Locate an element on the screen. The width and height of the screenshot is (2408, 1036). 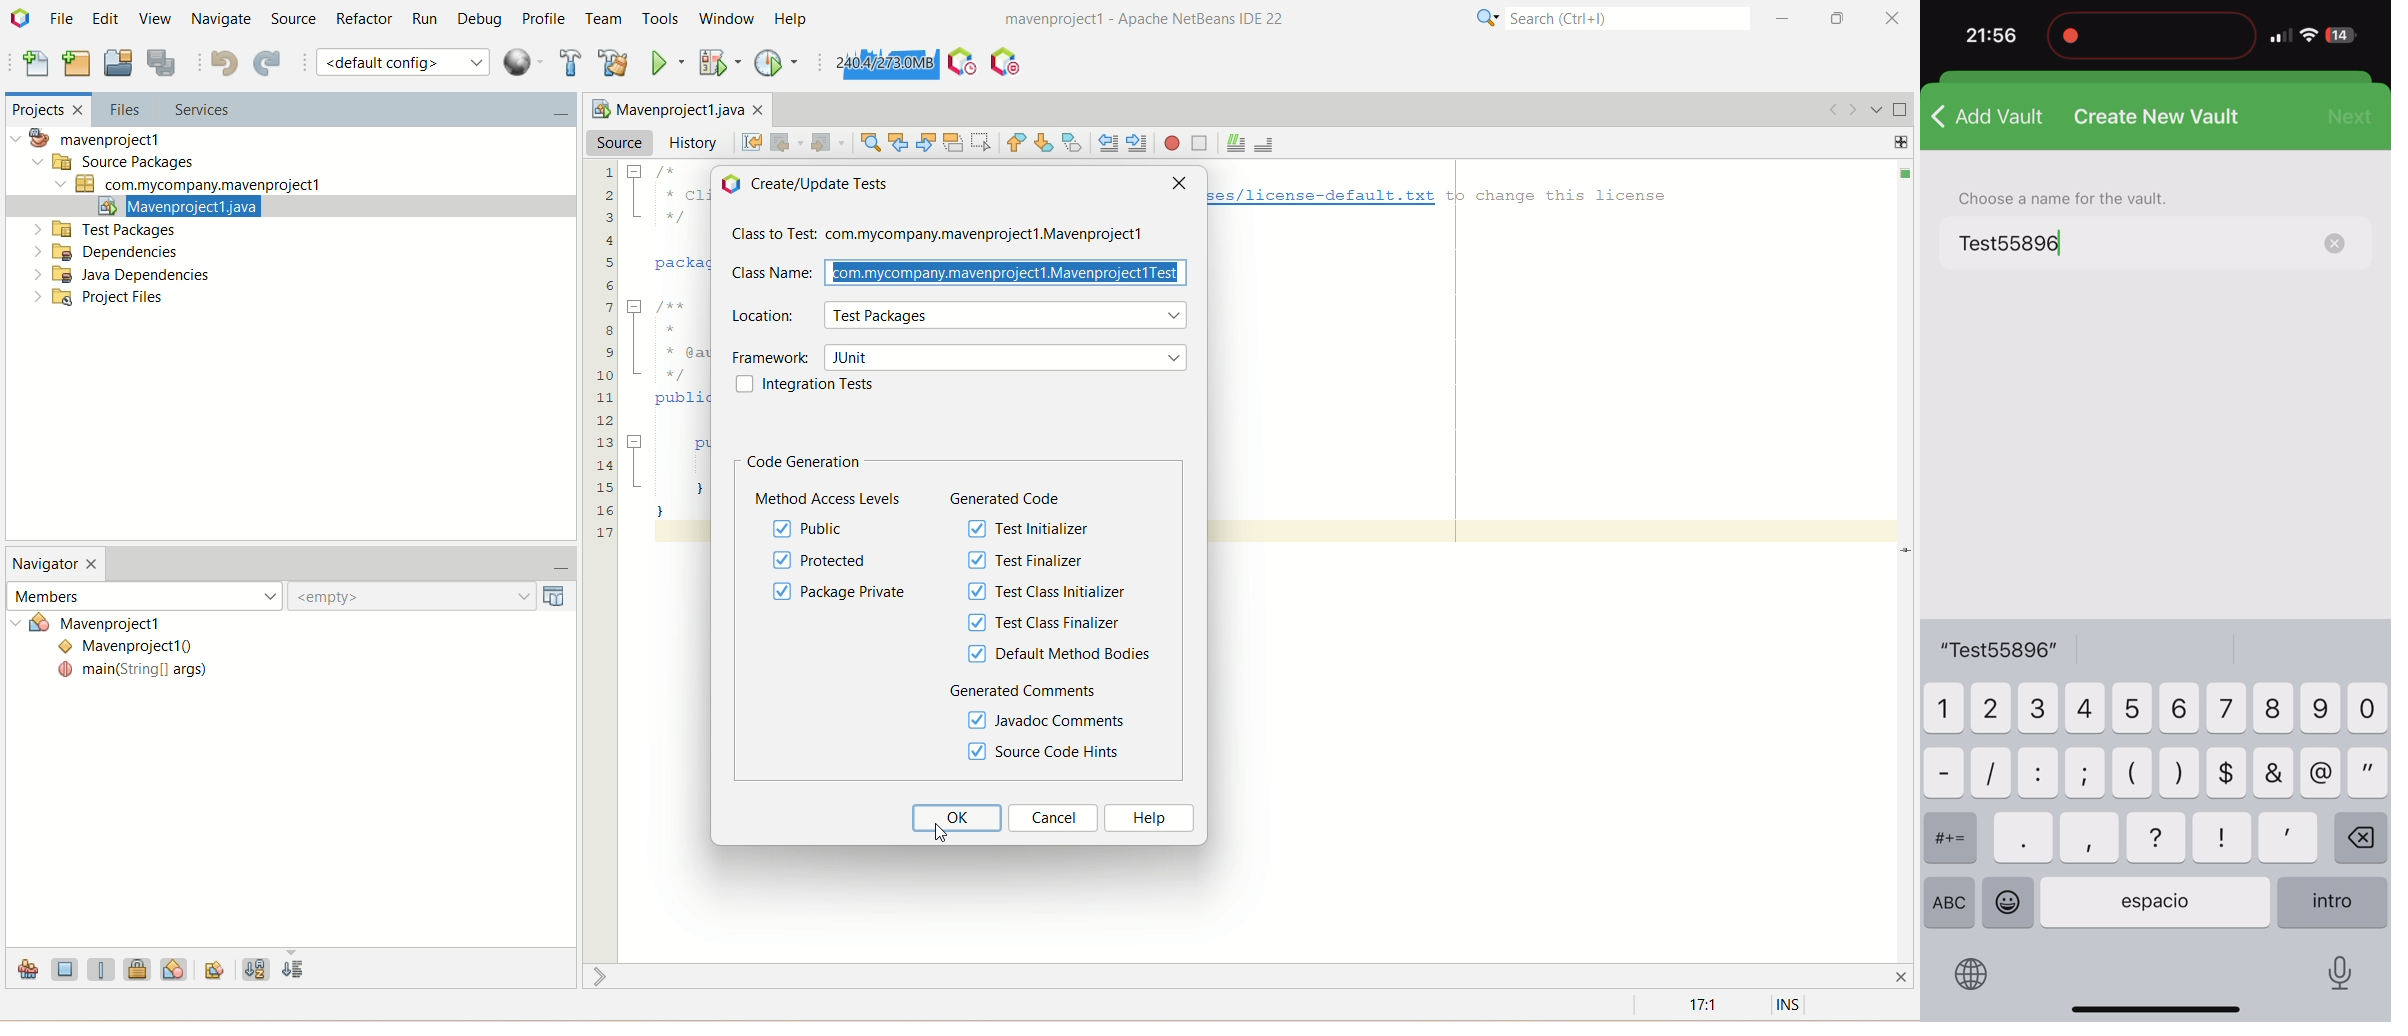
run is located at coordinates (425, 19).